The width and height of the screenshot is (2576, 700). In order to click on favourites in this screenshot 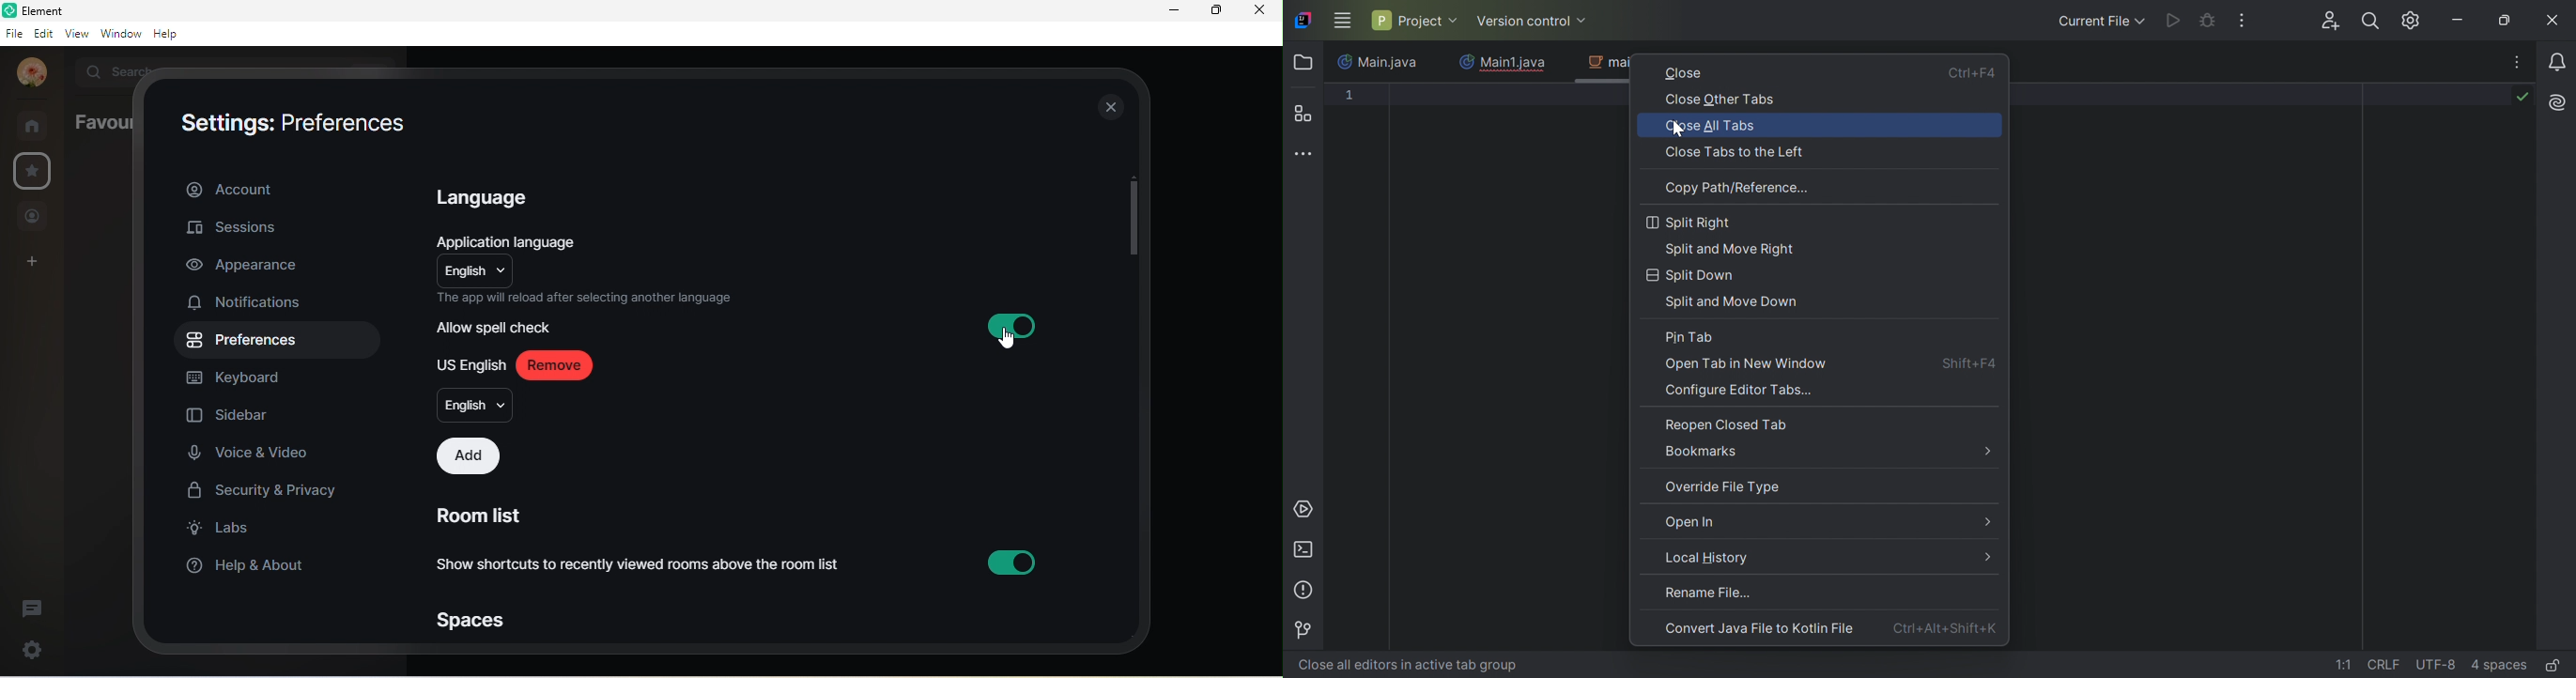, I will do `click(99, 126)`.